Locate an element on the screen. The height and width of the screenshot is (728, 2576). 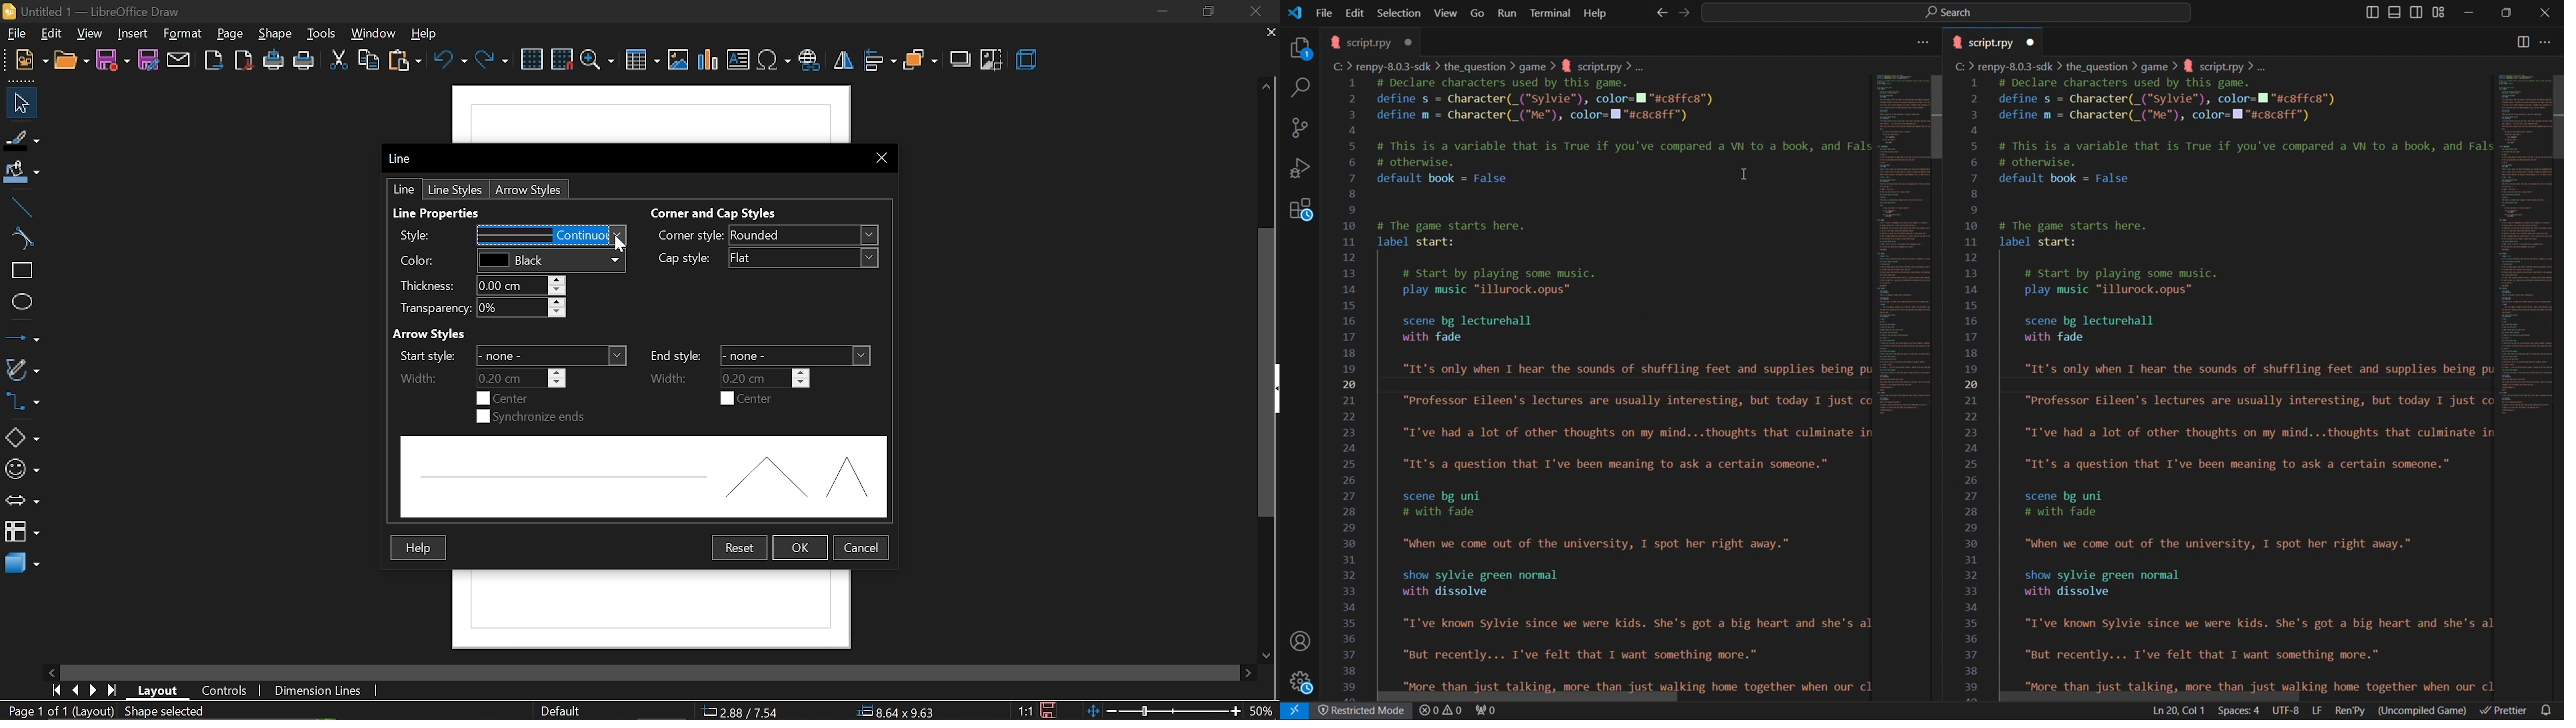
close current window is located at coordinates (882, 158).